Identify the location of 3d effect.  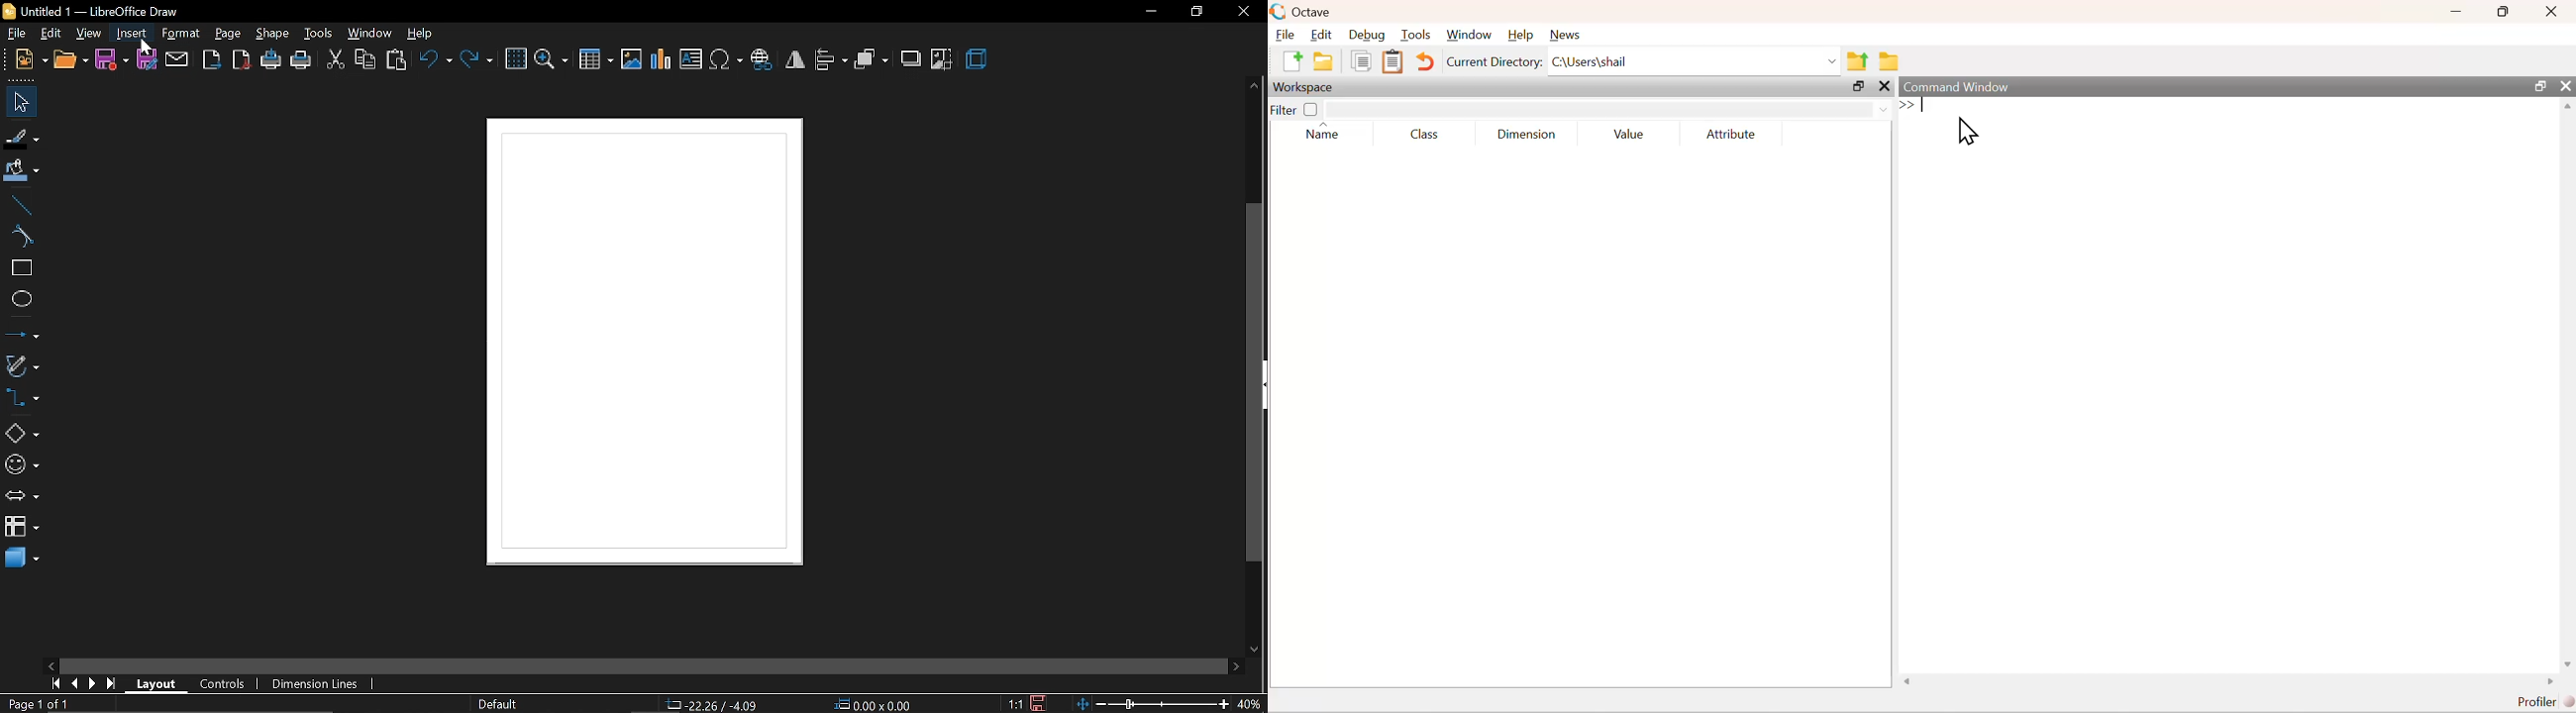
(977, 59).